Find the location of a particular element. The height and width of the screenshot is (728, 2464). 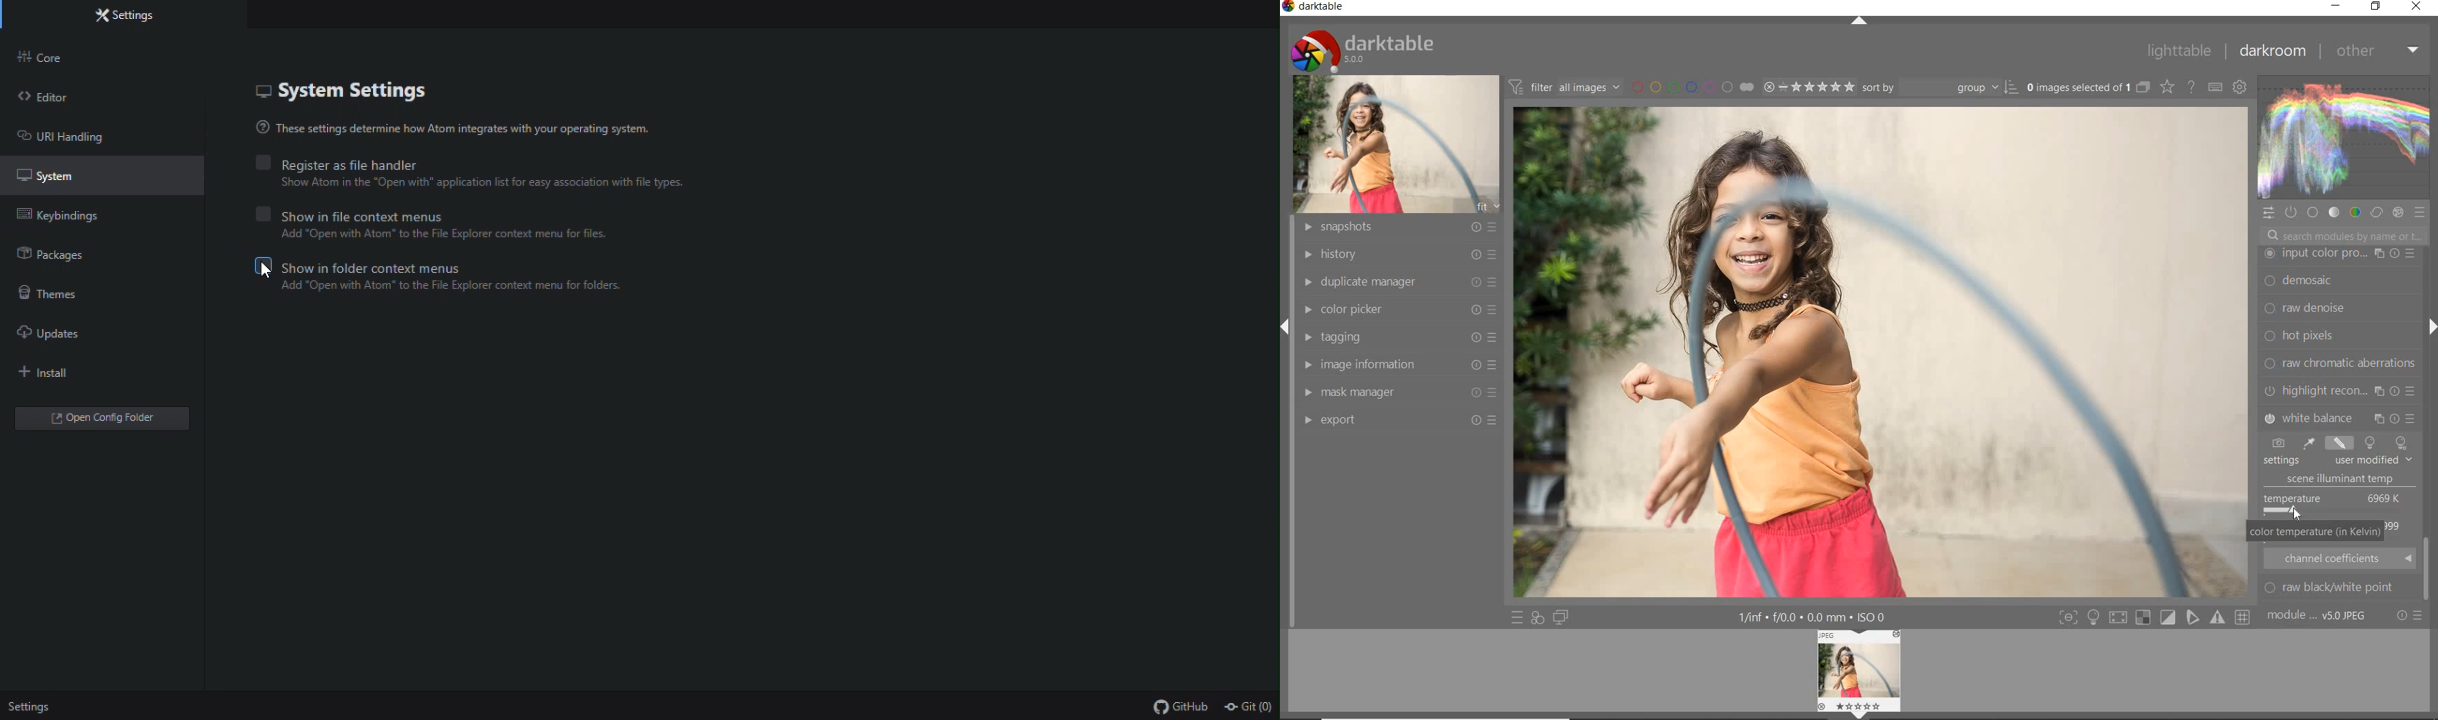

split toning is located at coordinates (2341, 417).